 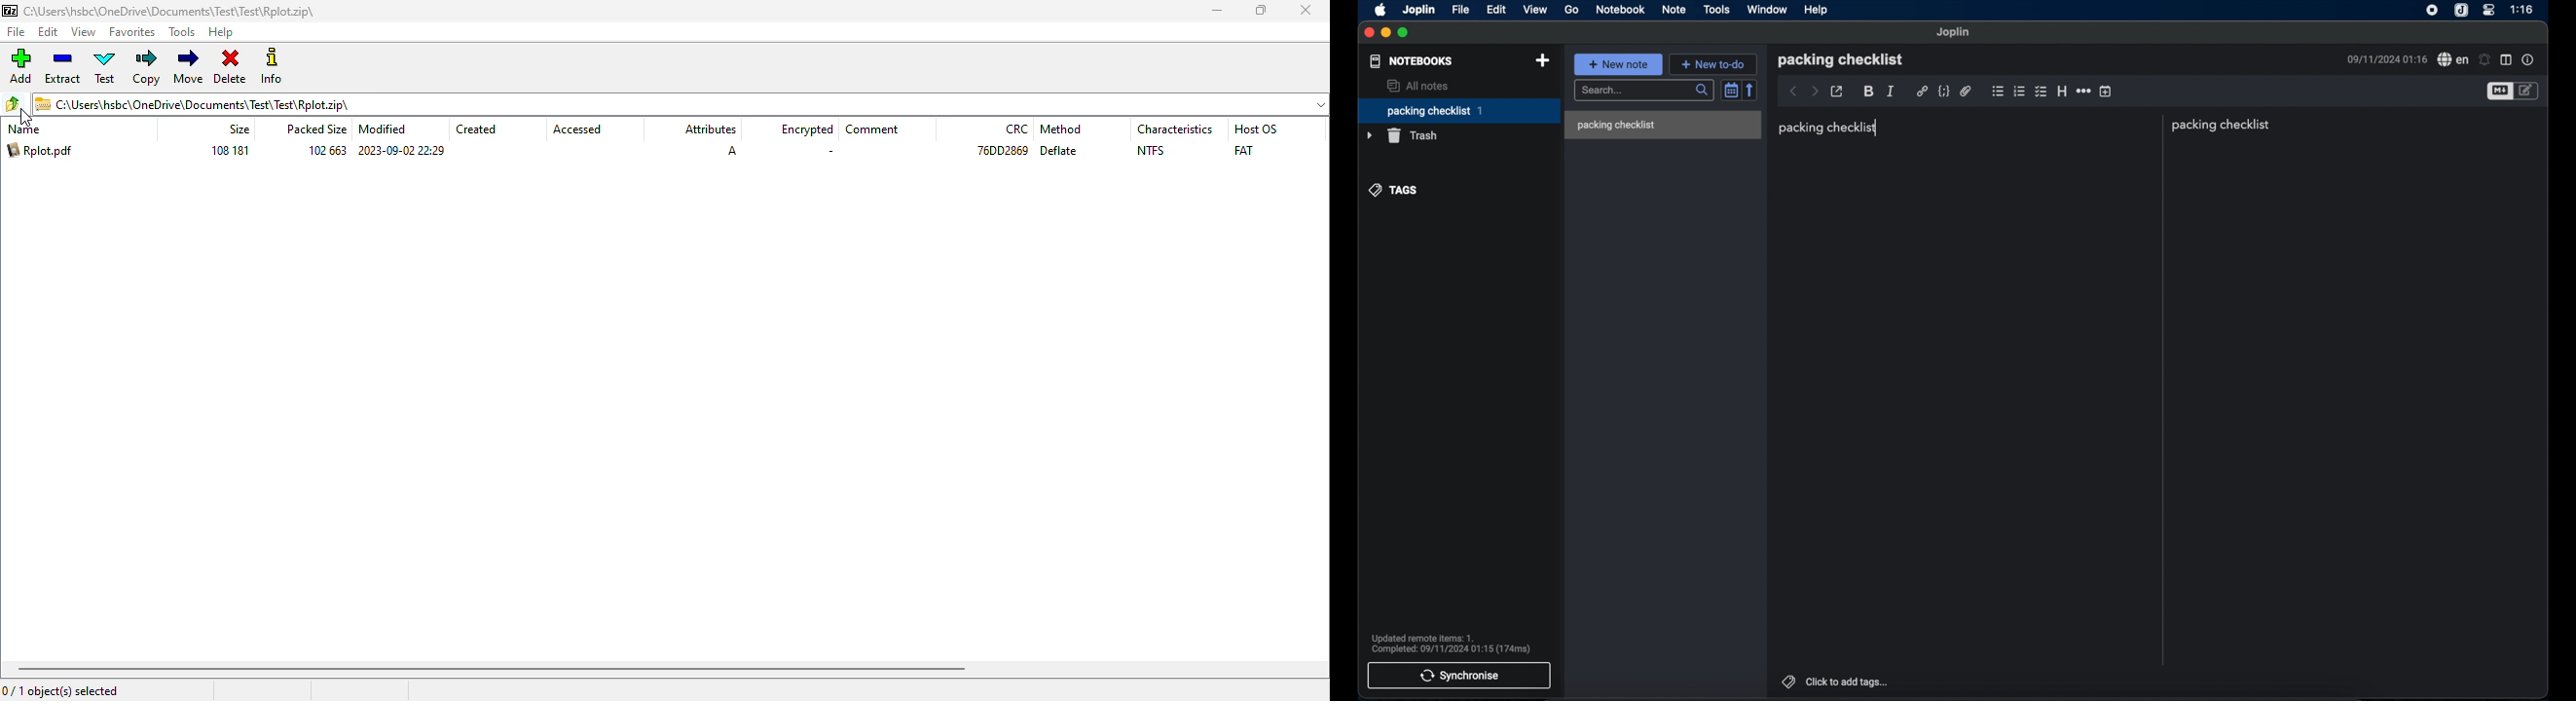 What do you see at coordinates (1954, 32) in the screenshot?
I see `joplin` at bounding box center [1954, 32].